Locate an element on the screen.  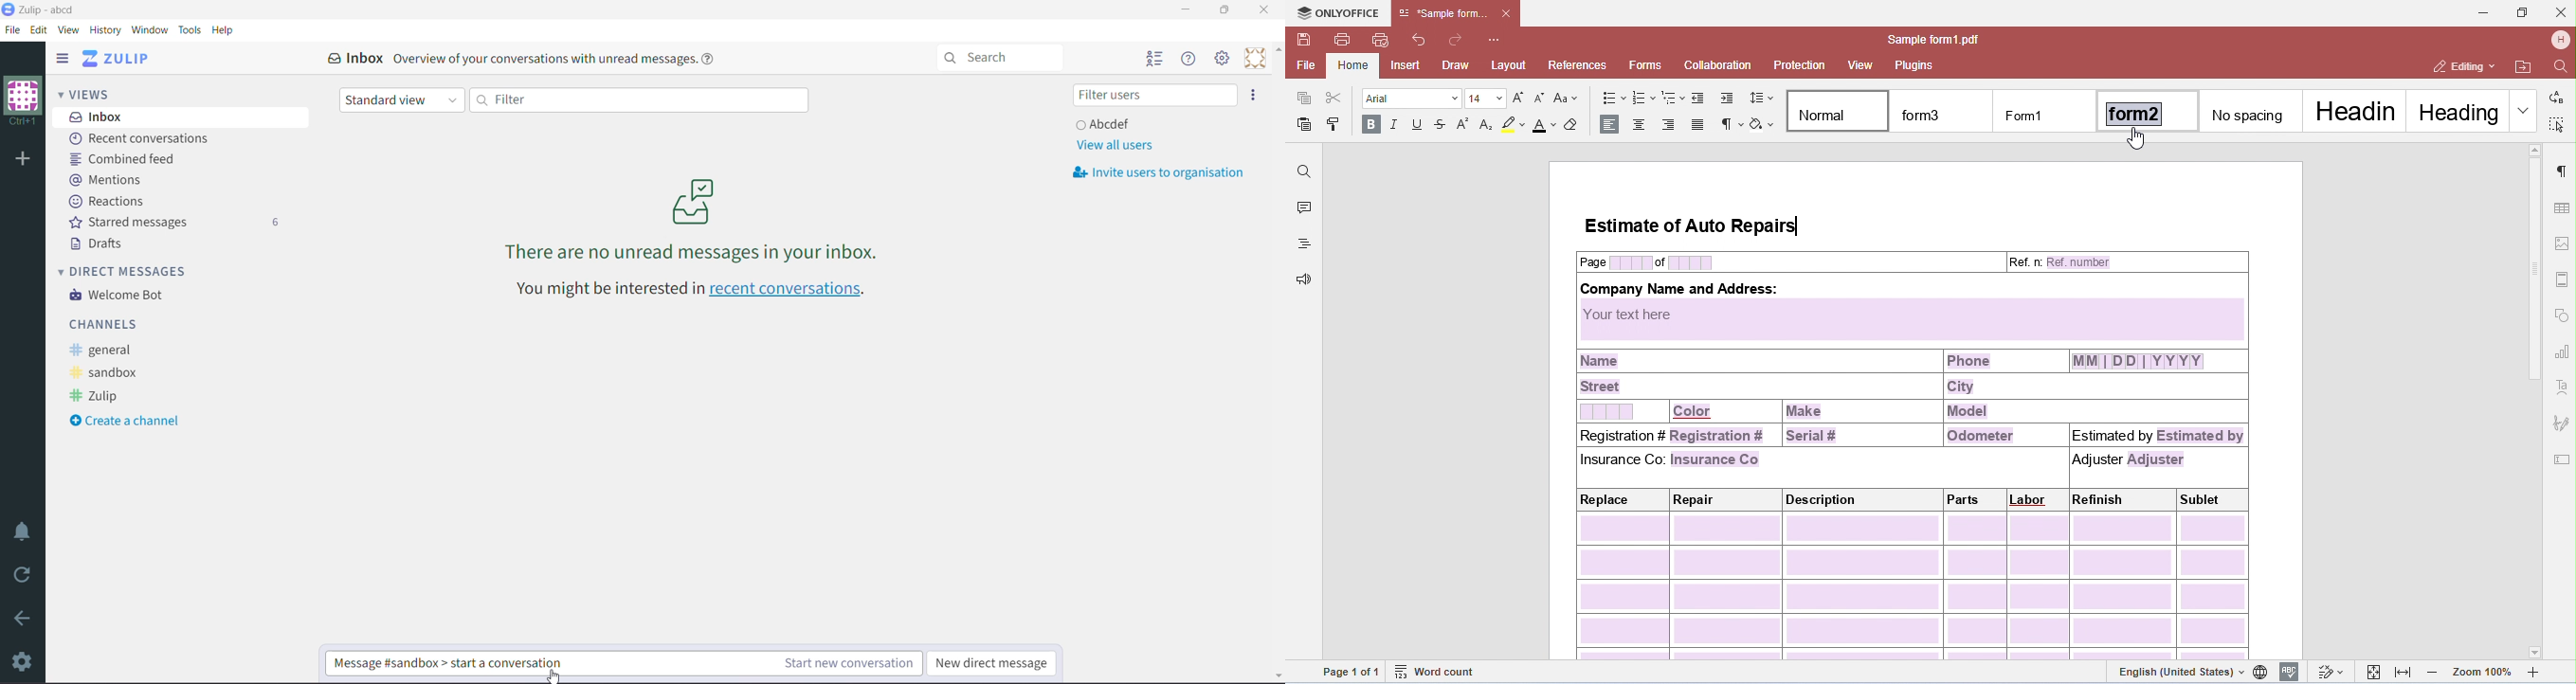
Main Menu is located at coordinates (1223, 58).